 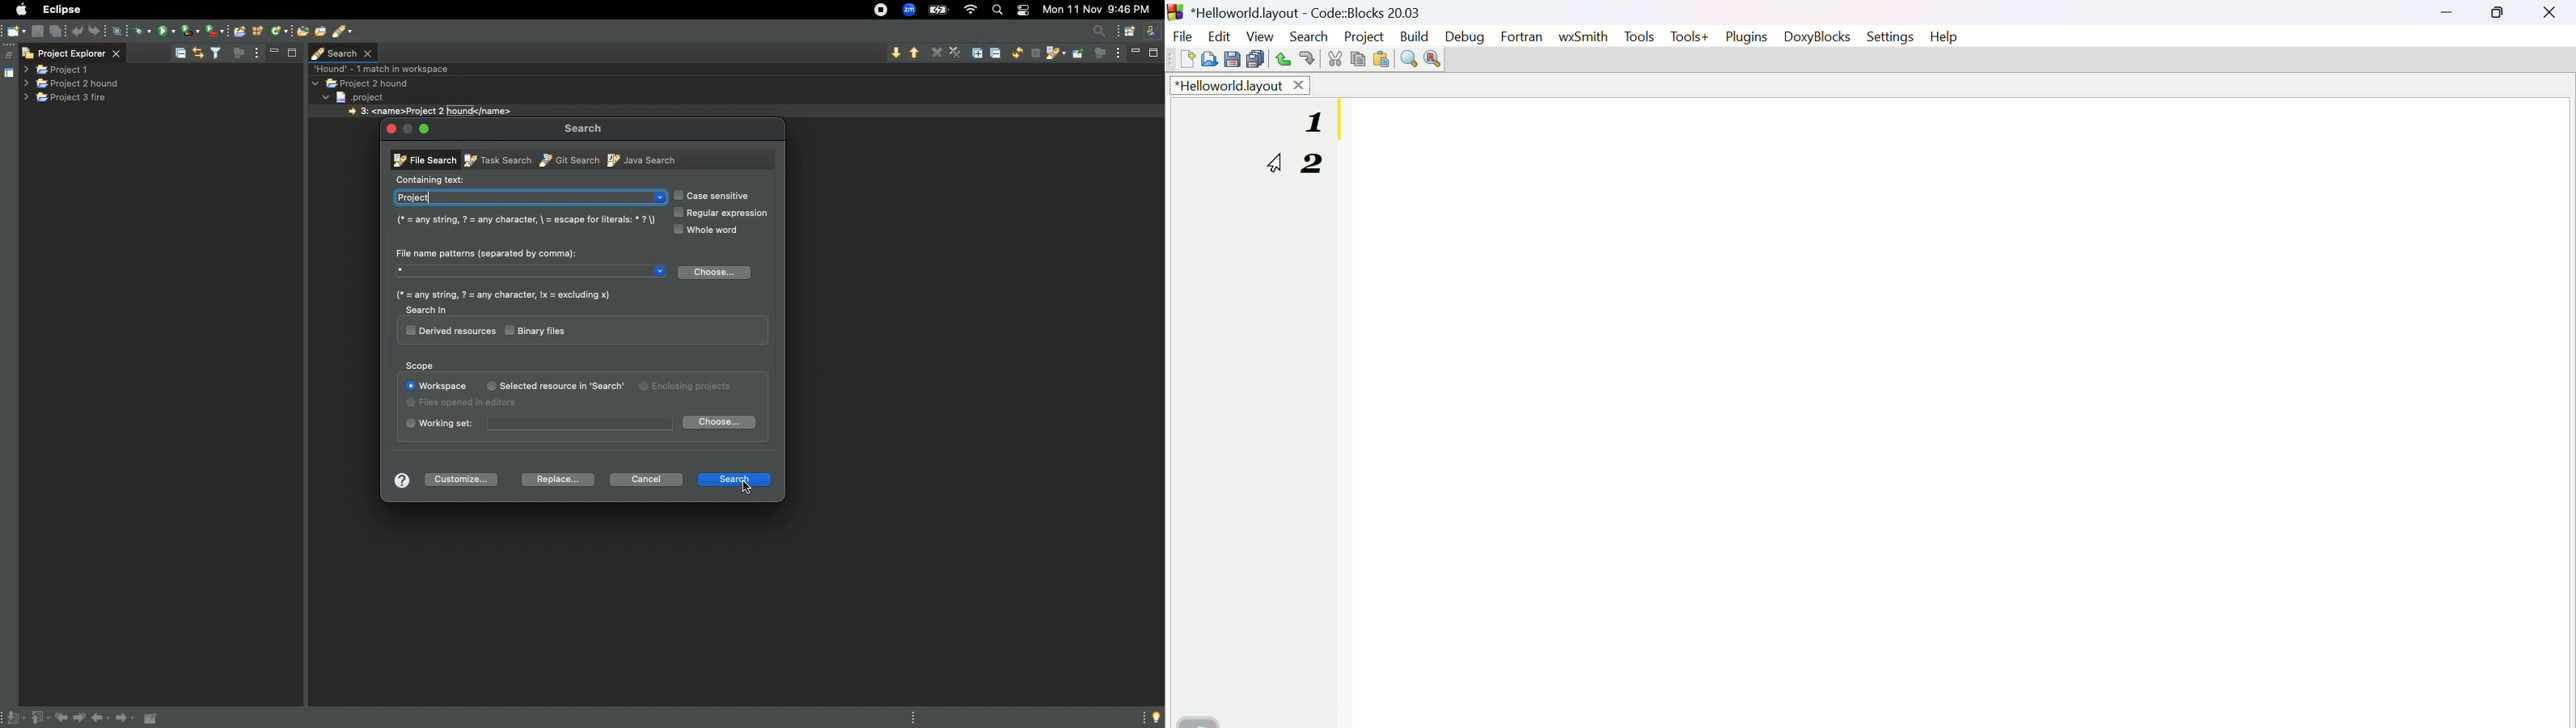 I want to click on open type, so click(x=301, y=32).